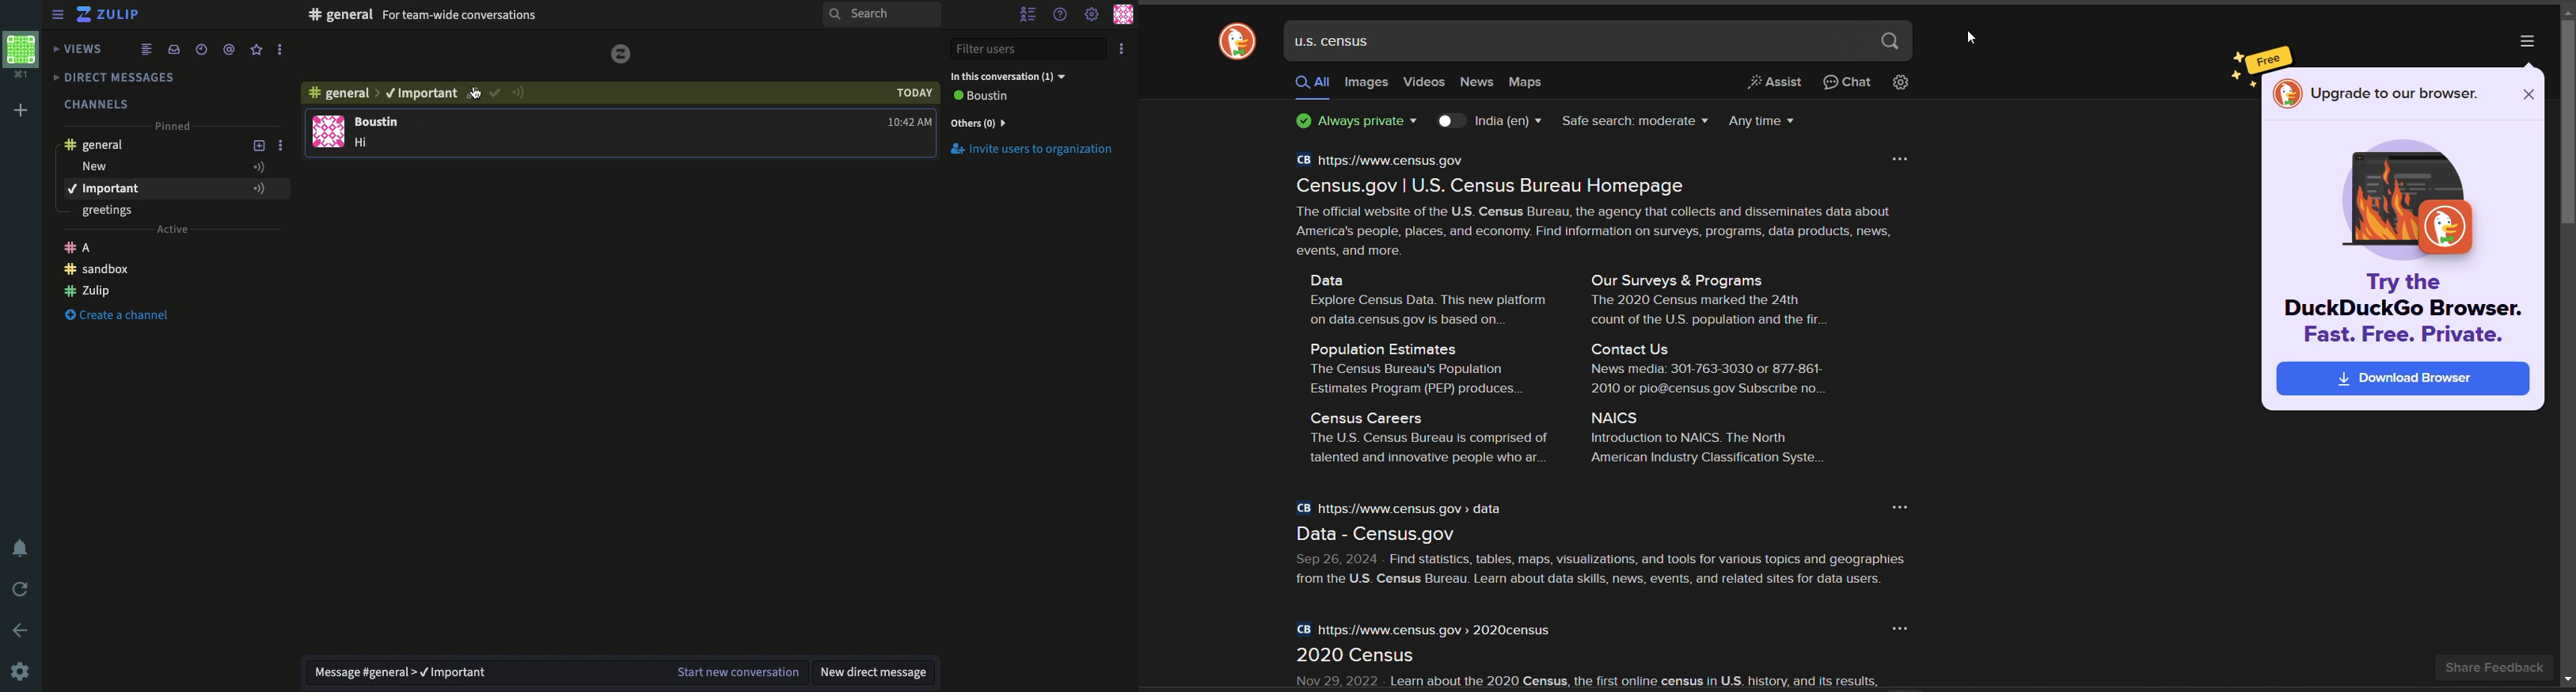 The image size is (2576, 700). I want to click on news, so click(1478, 83).